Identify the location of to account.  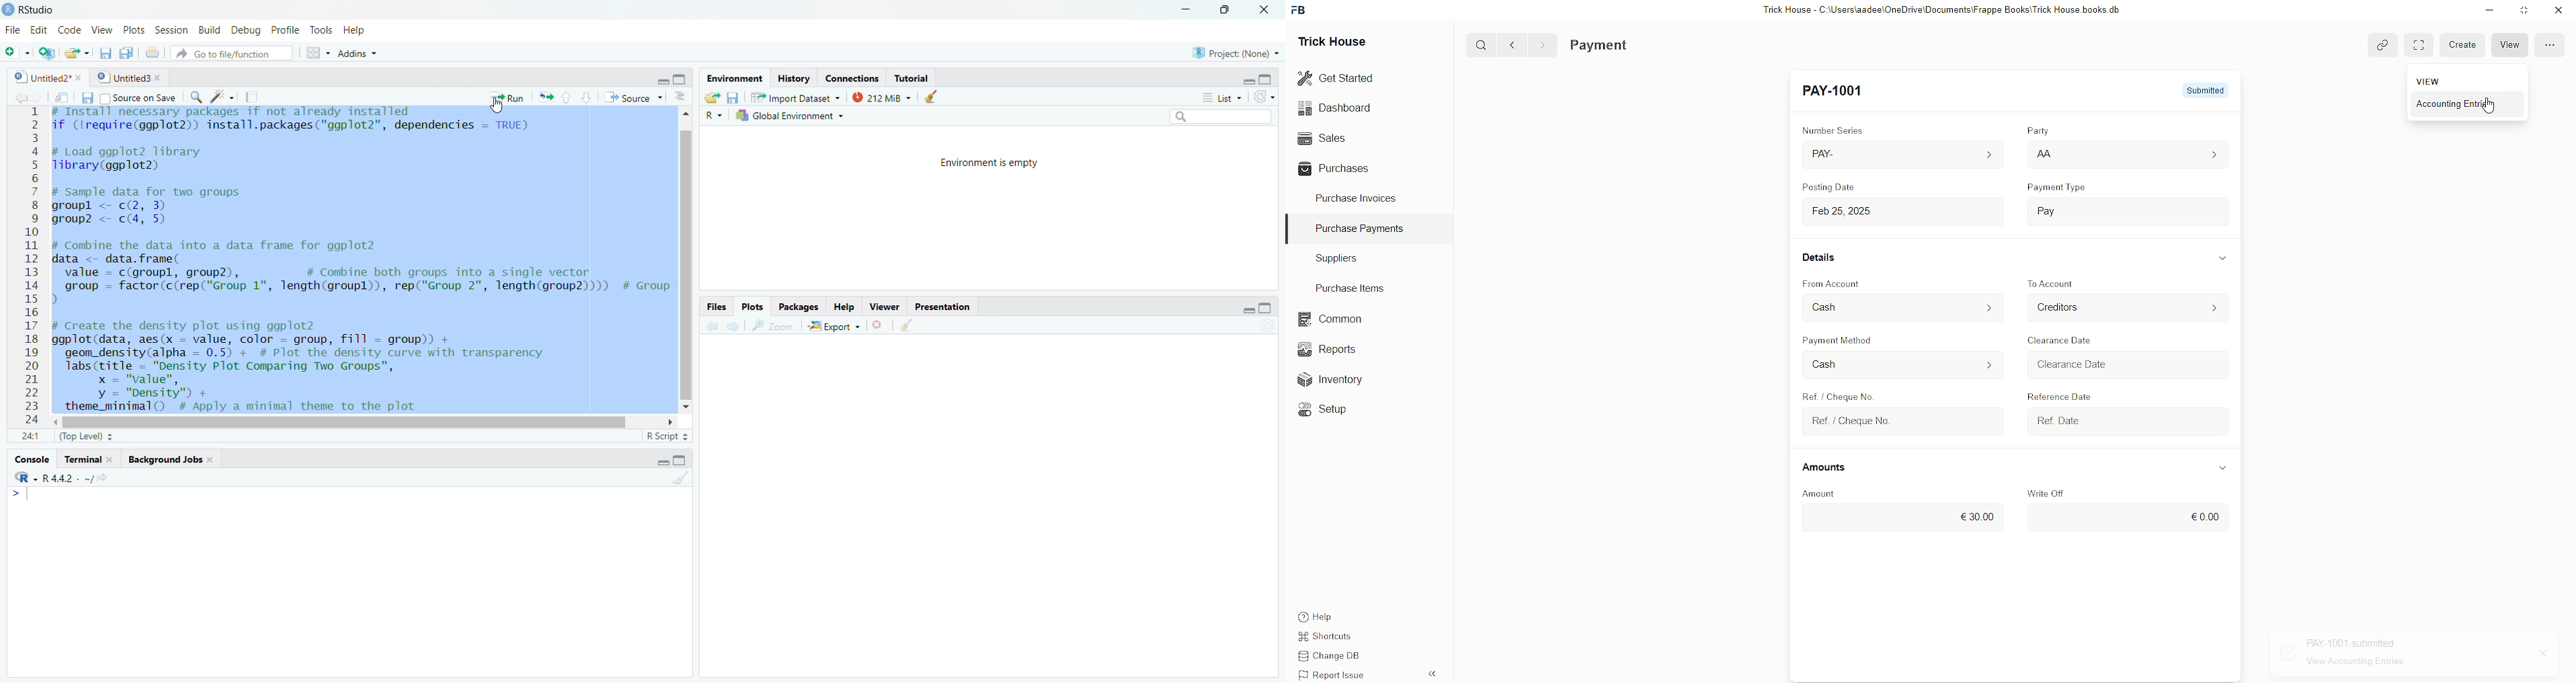
(2065, 283).